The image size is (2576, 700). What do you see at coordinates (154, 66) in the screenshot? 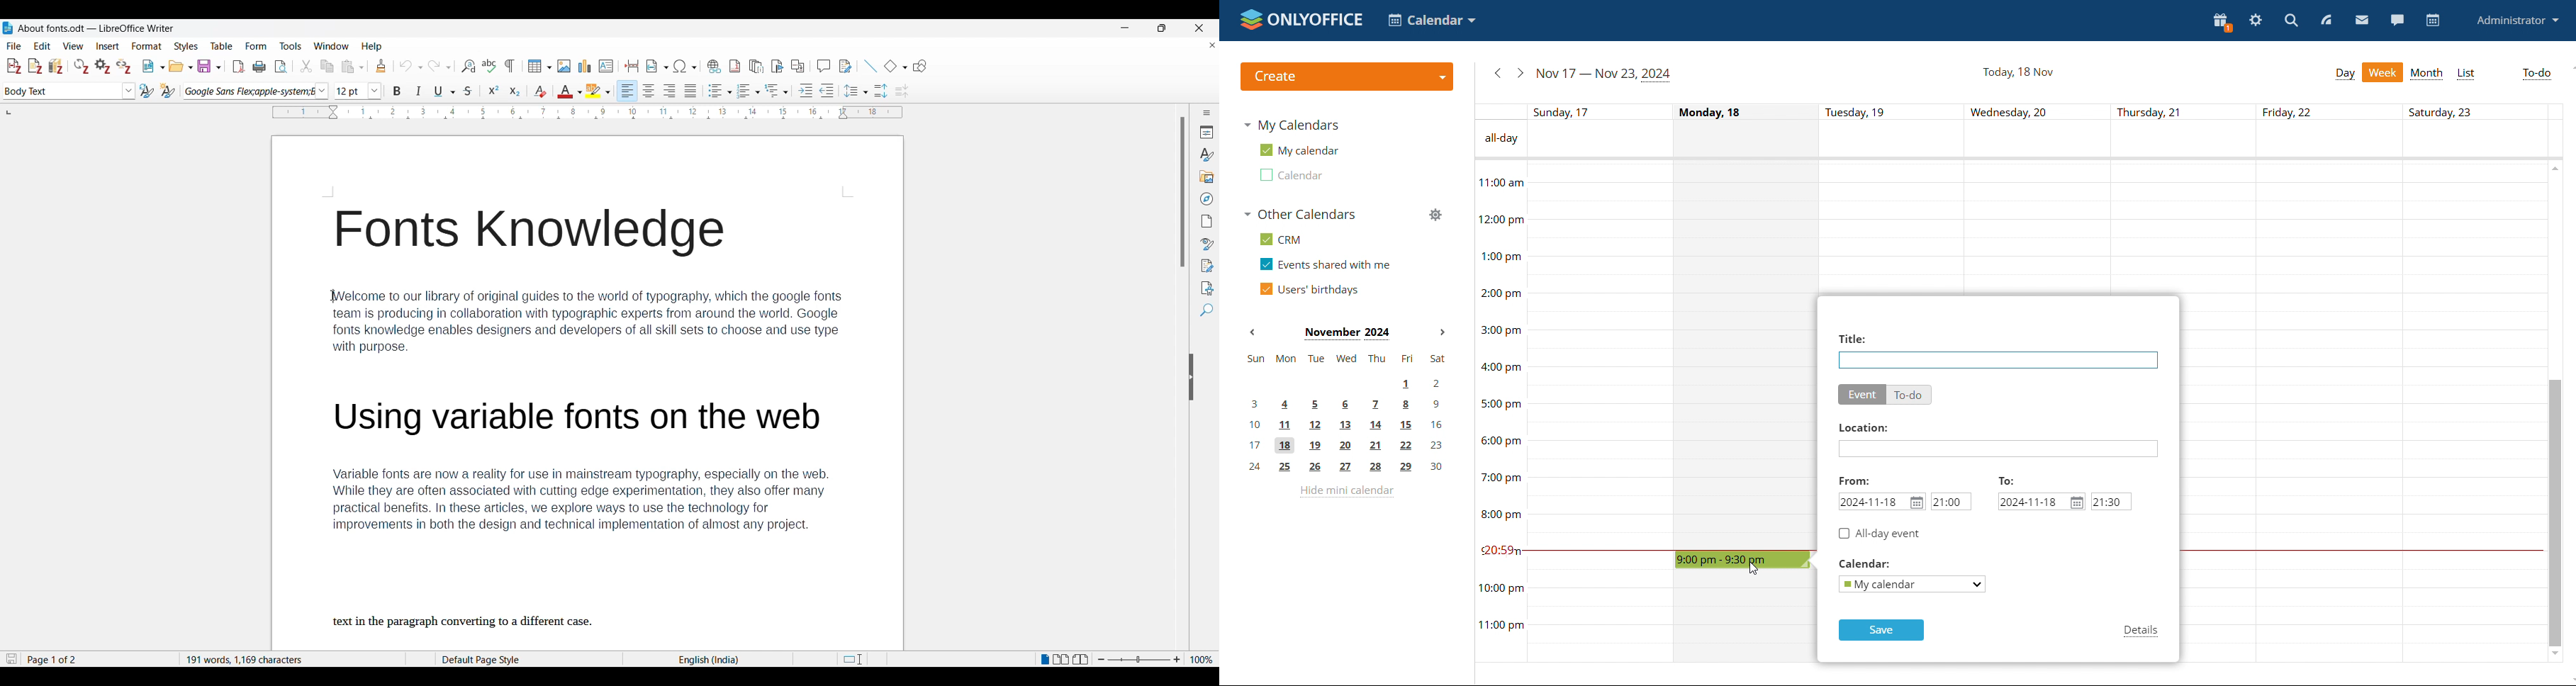
I see `New document` at bounding box center [154, 66].